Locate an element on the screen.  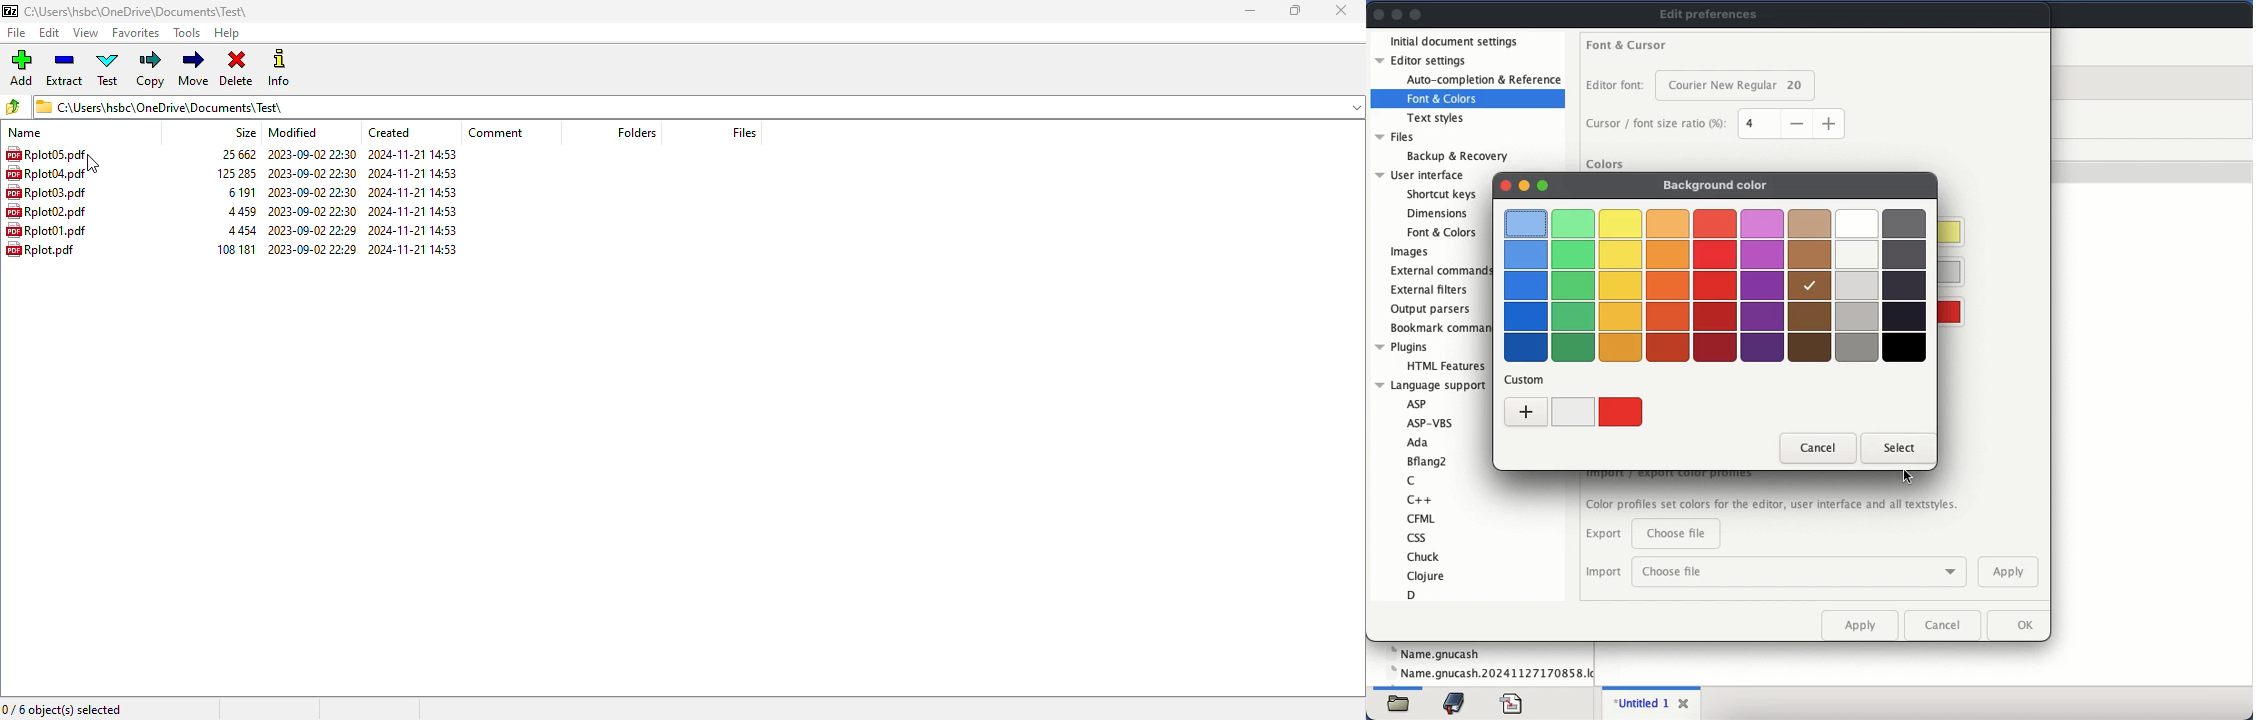
cancel is located at coordinates (1945, 624).